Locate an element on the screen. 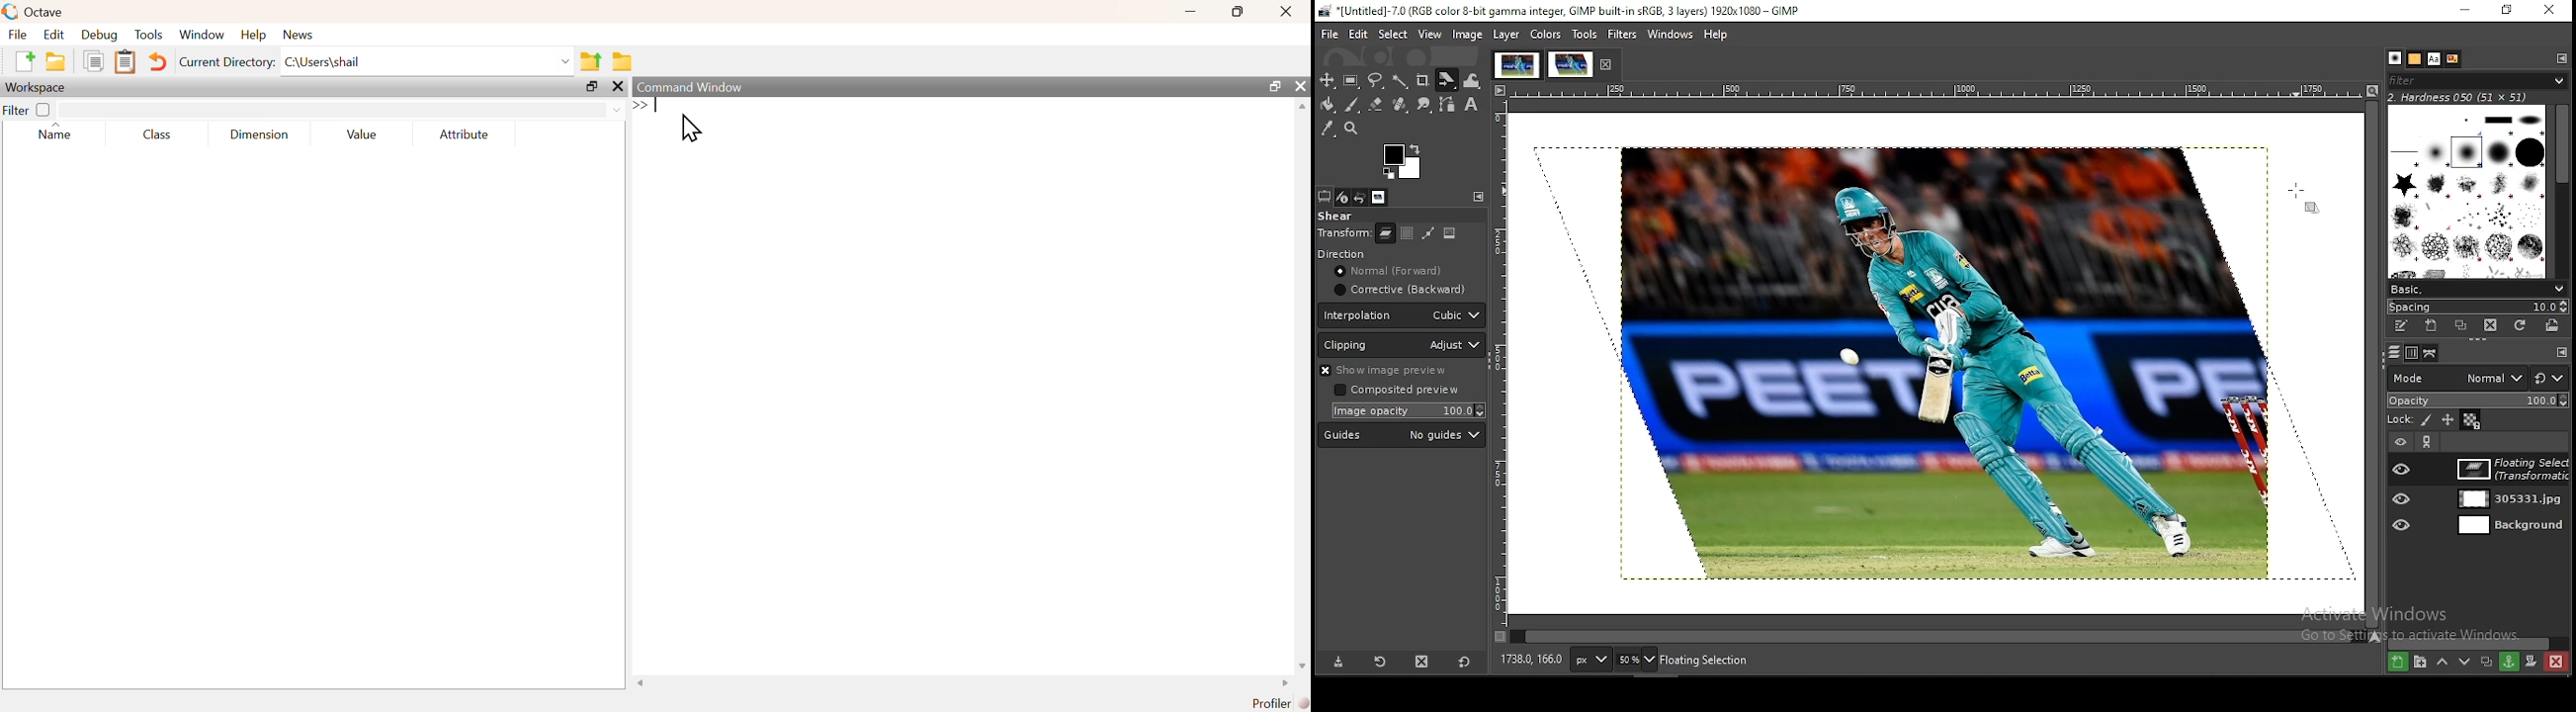 The width and height of the screenshot is (2576, 728). configure this tab is located at coordinates (1478, 197).